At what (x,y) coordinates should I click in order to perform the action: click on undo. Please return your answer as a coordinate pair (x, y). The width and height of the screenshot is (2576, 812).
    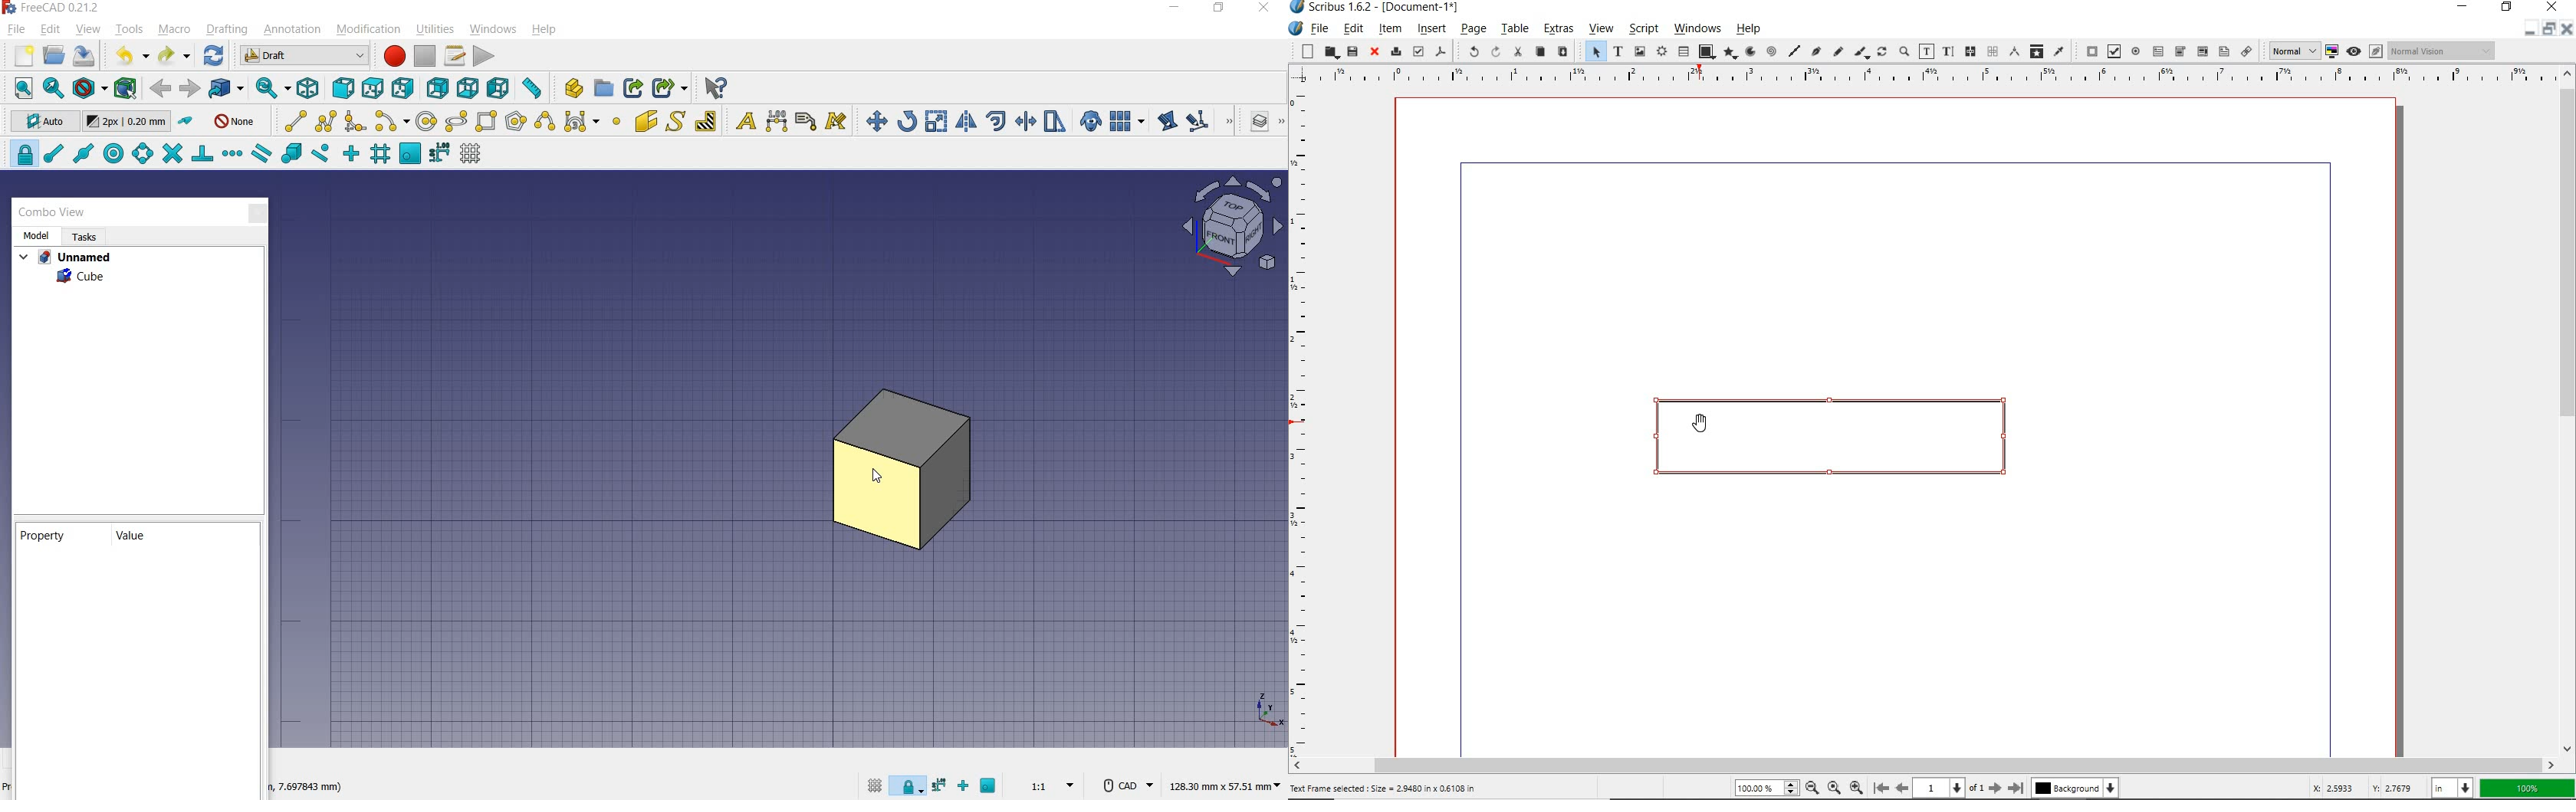
    Looking at the image, I should click on (1467, 51).